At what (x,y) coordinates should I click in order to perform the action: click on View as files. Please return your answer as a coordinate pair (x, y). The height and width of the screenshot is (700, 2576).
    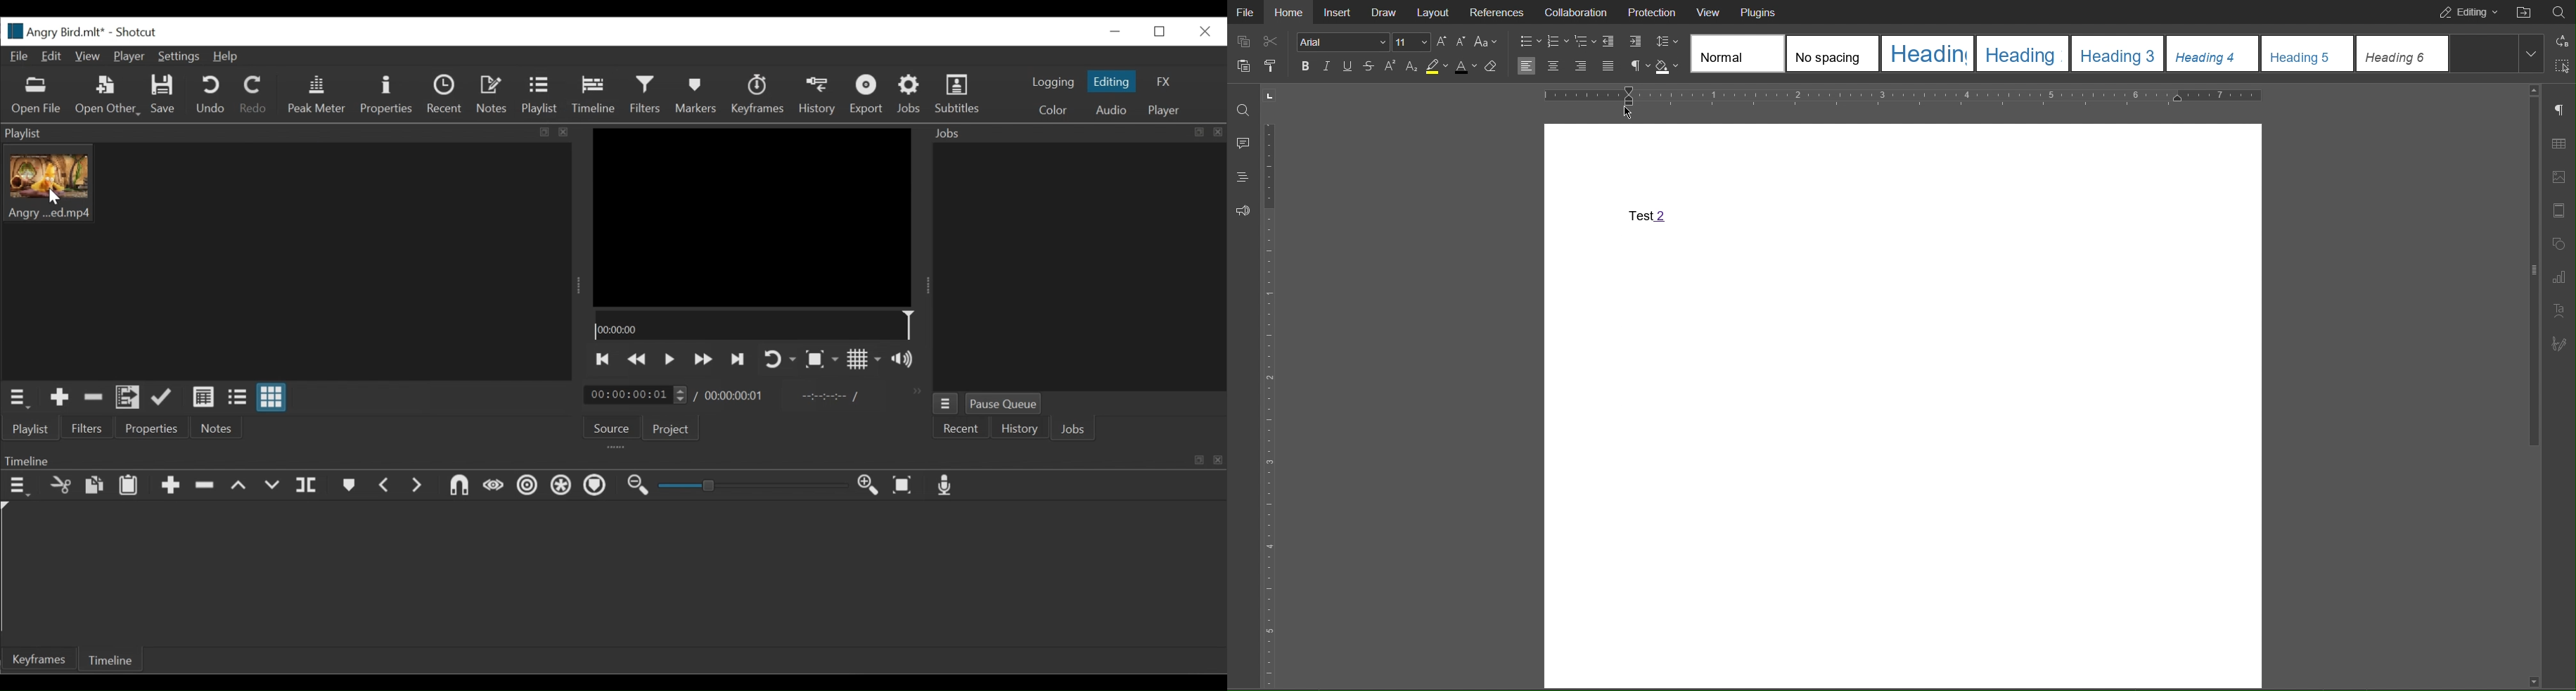
    Looking at the image, I should click on (237, 398).